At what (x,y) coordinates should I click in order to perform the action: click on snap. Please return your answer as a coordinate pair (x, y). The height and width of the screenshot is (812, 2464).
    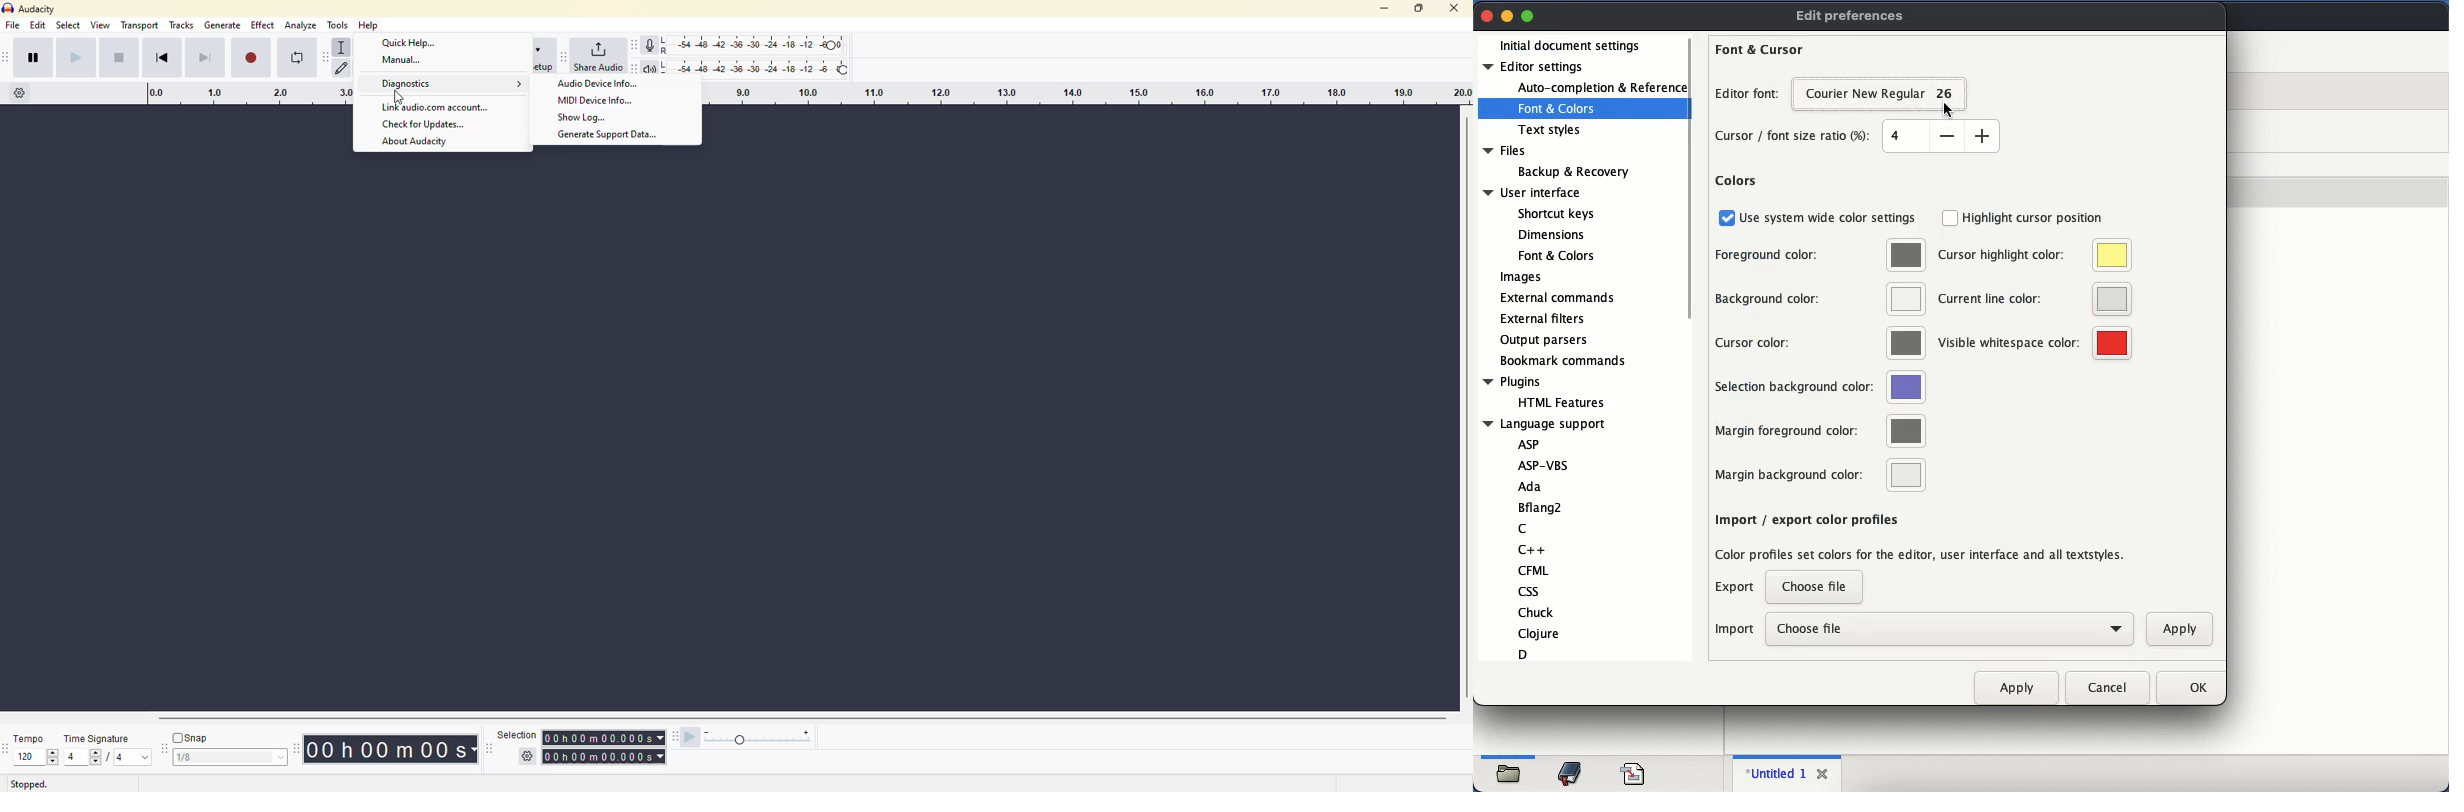
    Looking at the image, I should click on (193, 737).